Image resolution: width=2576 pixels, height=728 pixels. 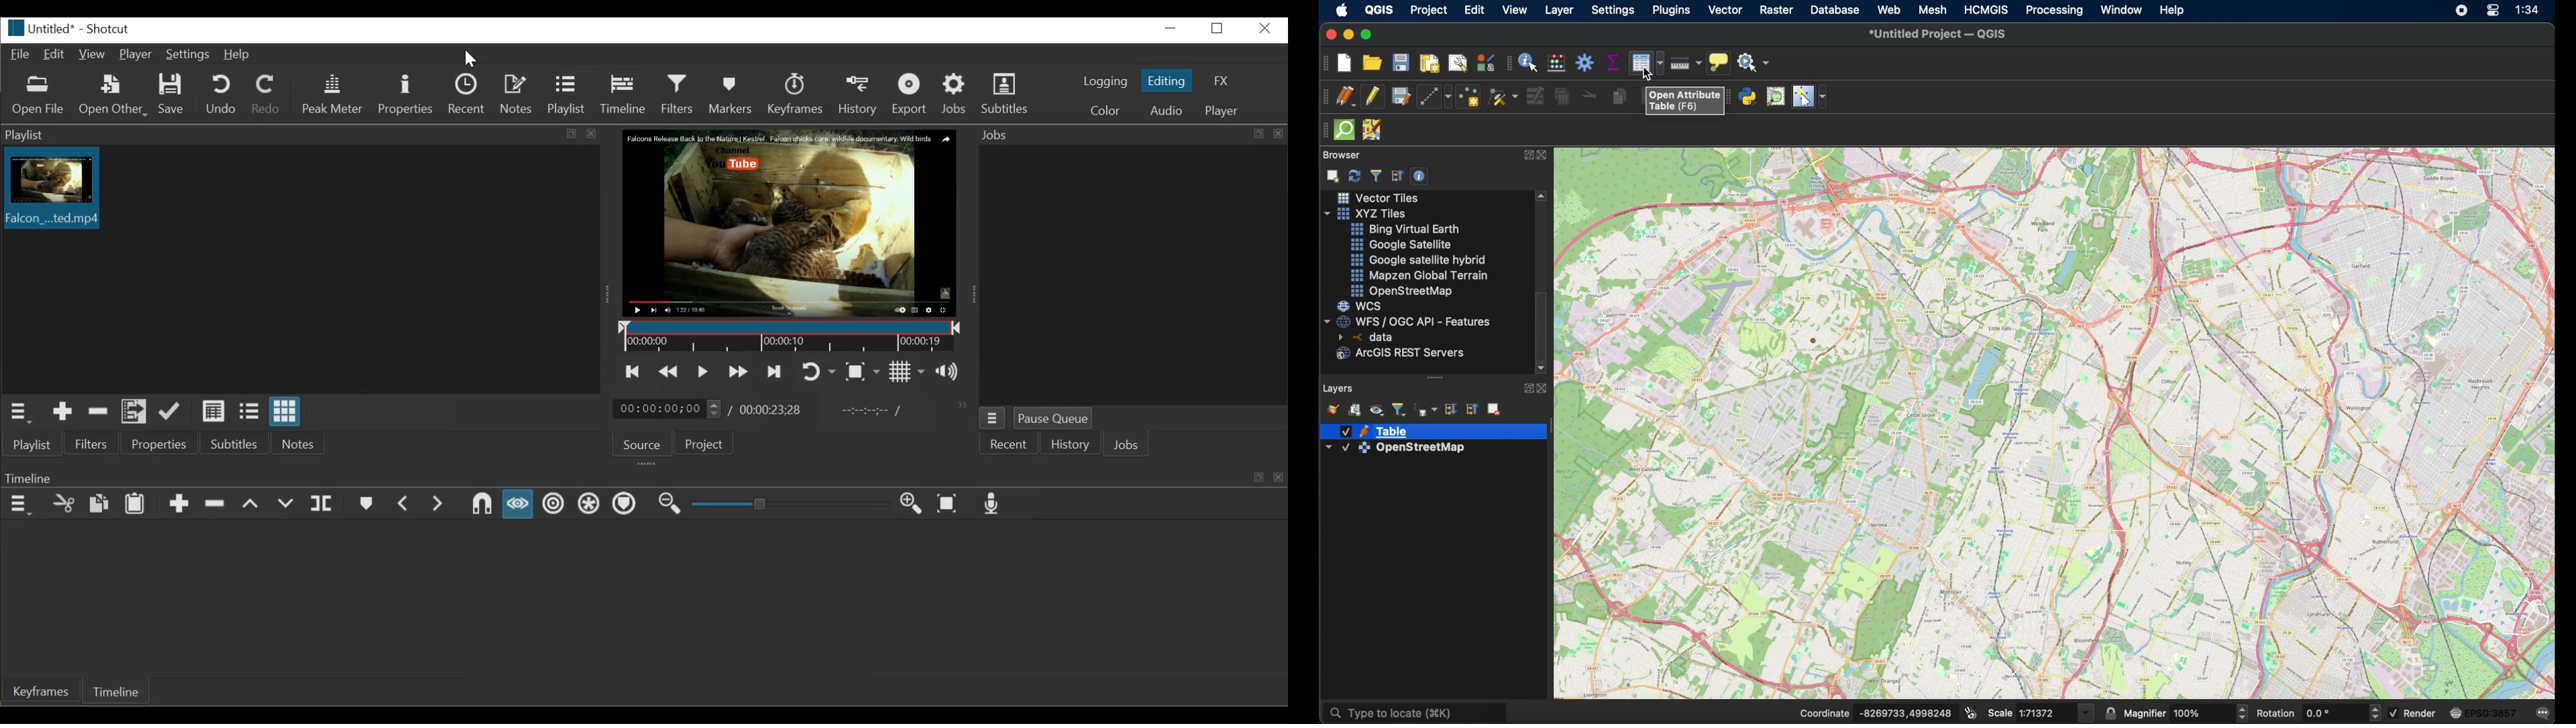 I want to click on Notes, so click(x=518, y=95).